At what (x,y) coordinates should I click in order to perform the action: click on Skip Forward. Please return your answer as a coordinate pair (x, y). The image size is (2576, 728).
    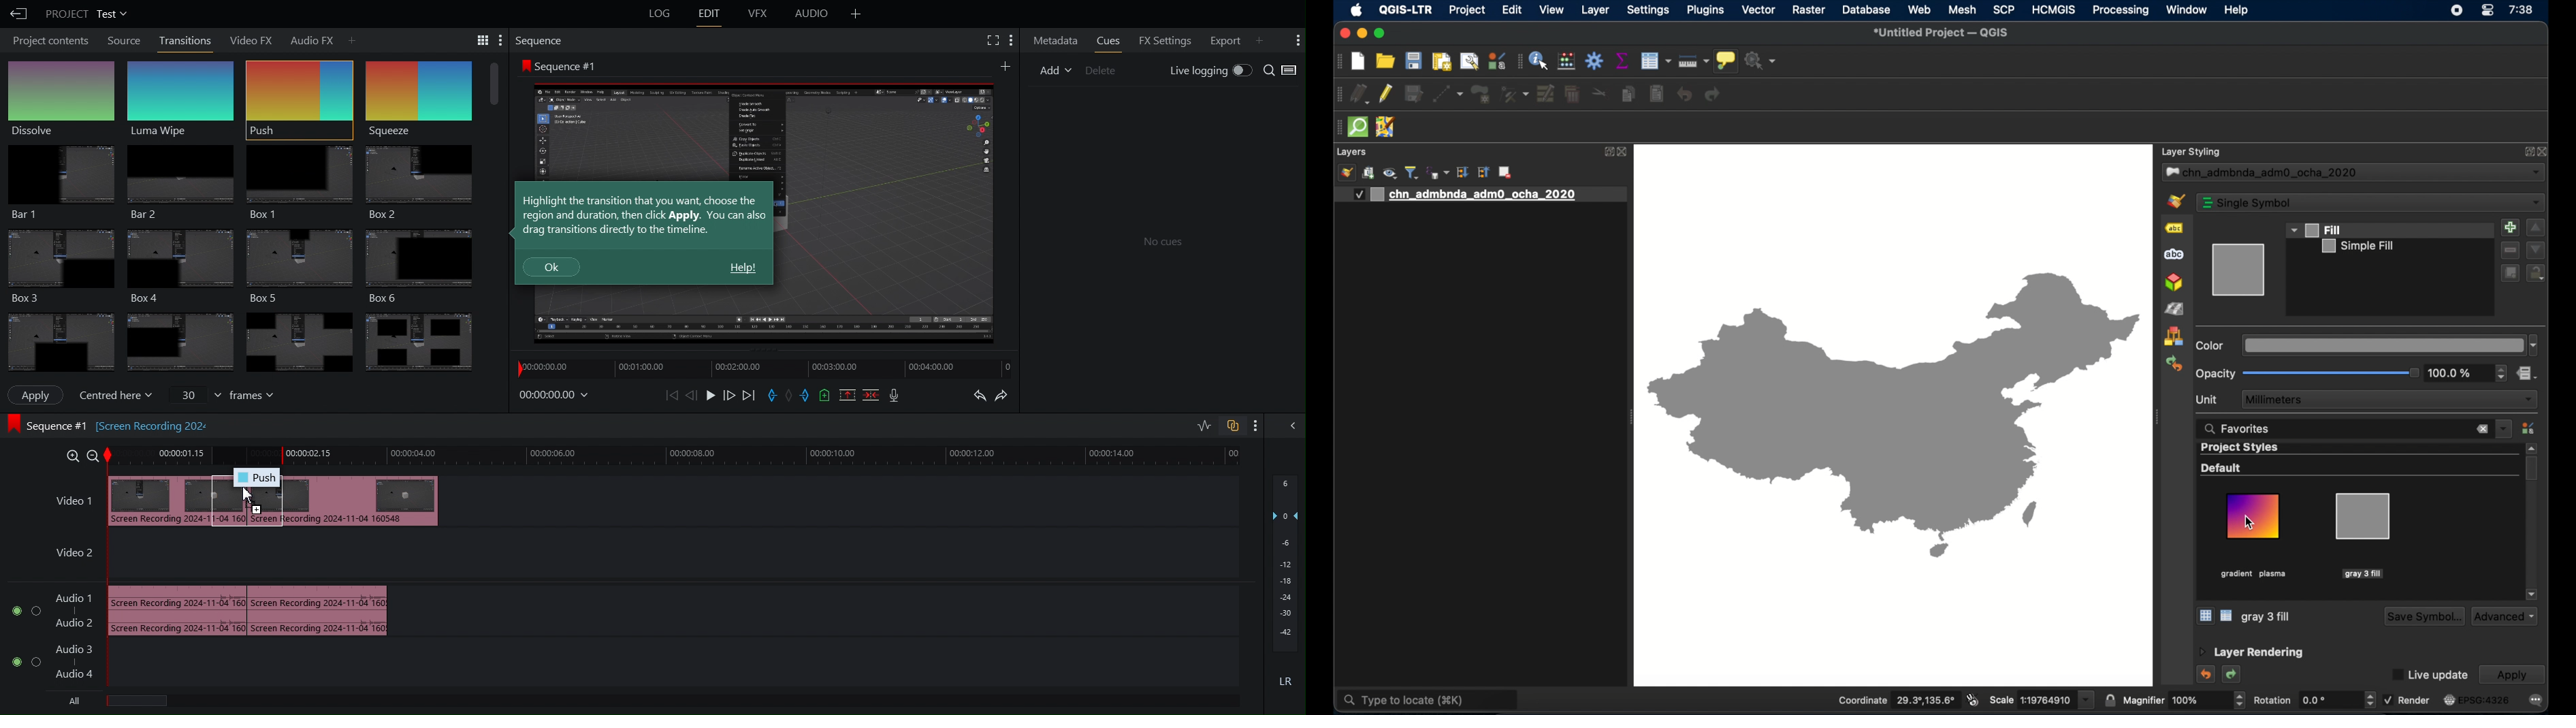
    Looking at the image, I should click on (748, 396).